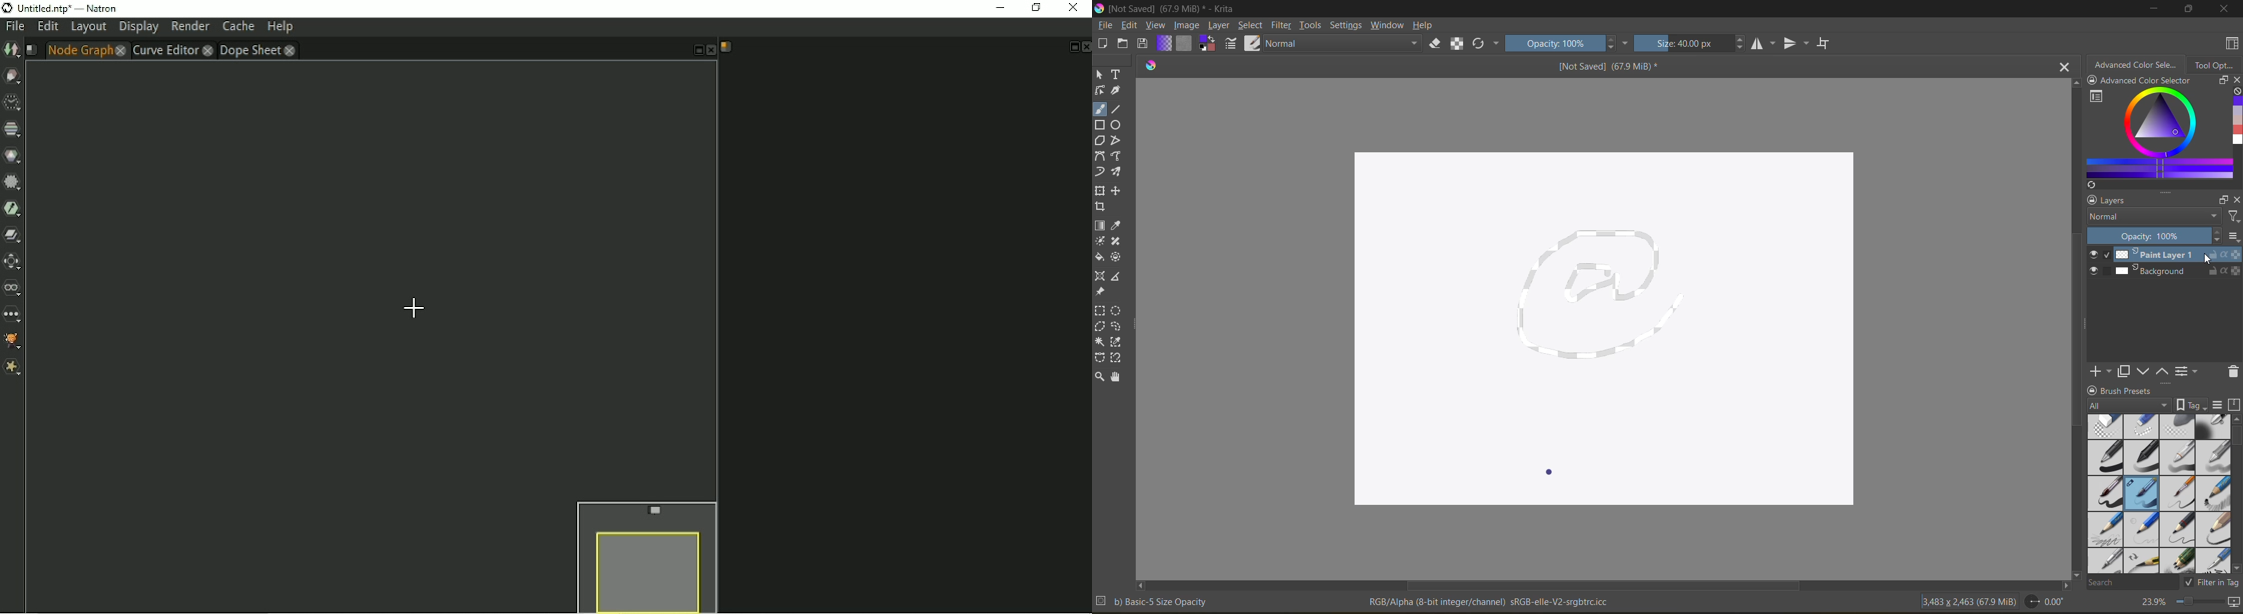  Describe the element at coordinates (1344, 43) in the screenshot. I see `normal` at that location.